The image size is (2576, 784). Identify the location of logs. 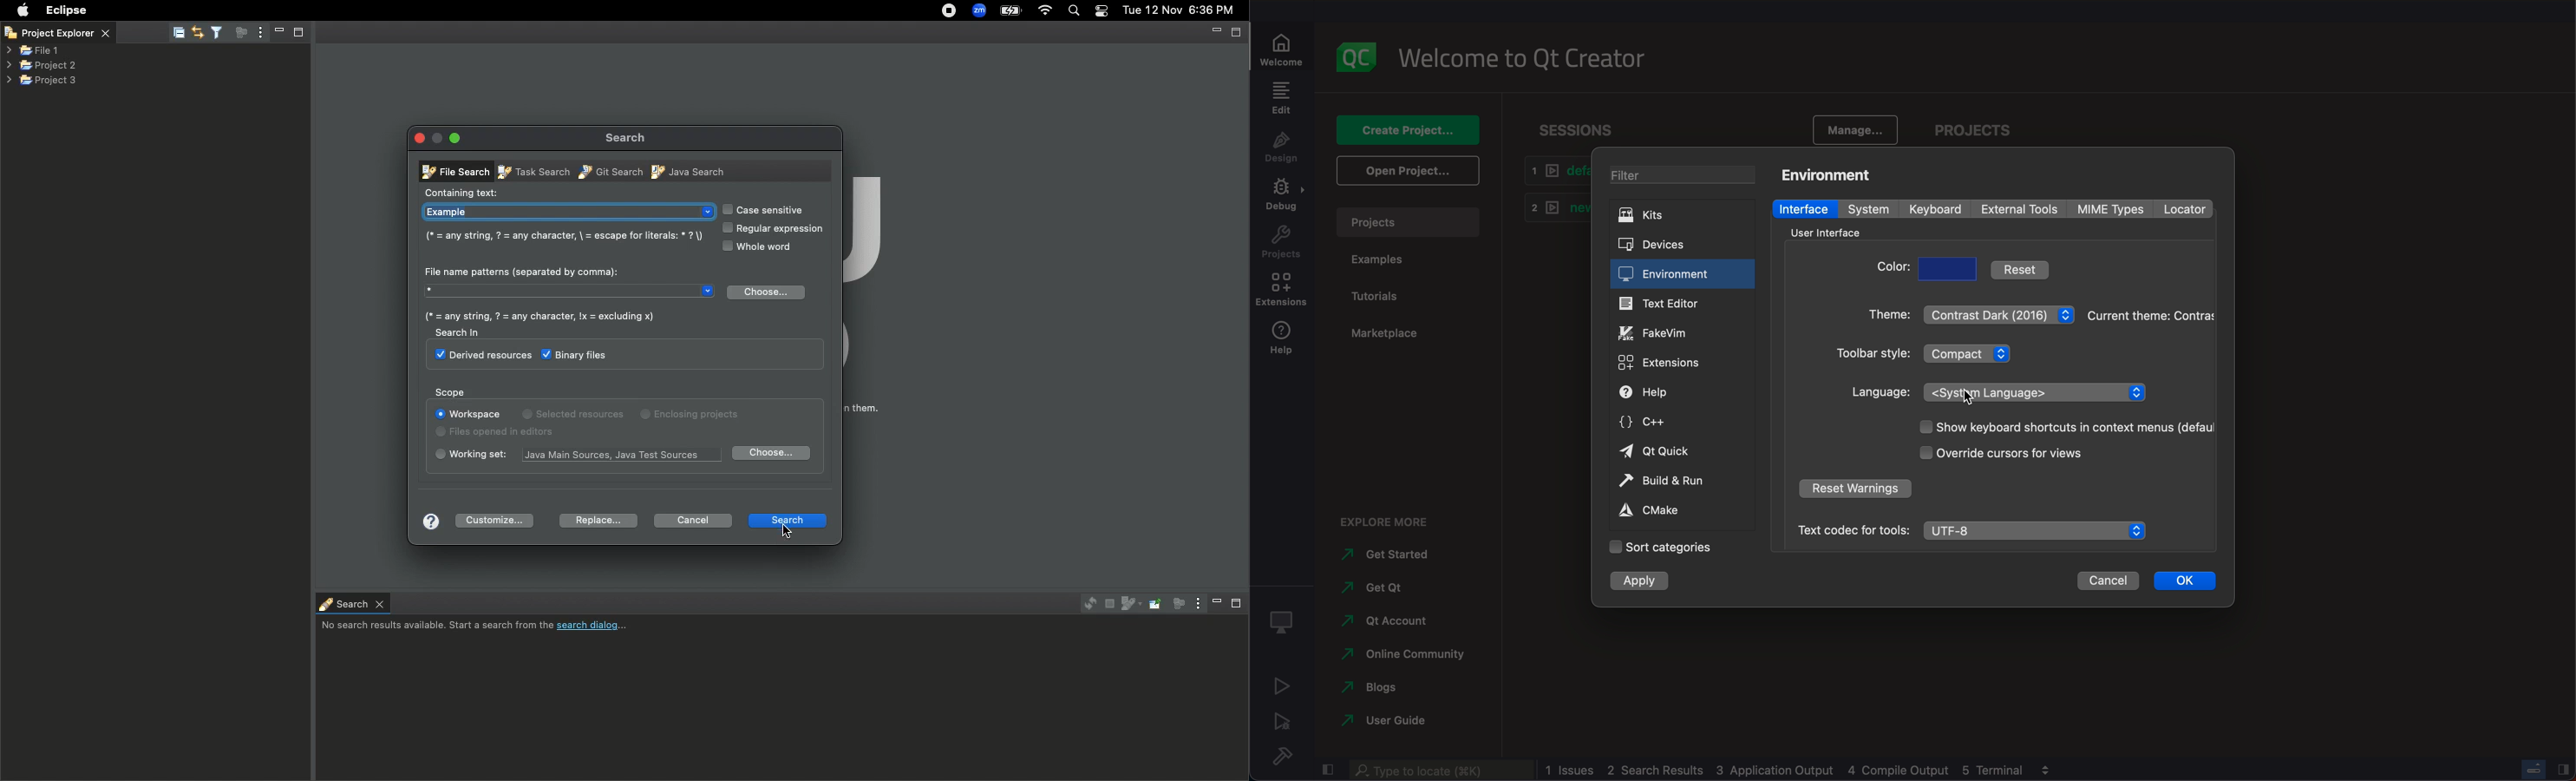
(1786, 769).